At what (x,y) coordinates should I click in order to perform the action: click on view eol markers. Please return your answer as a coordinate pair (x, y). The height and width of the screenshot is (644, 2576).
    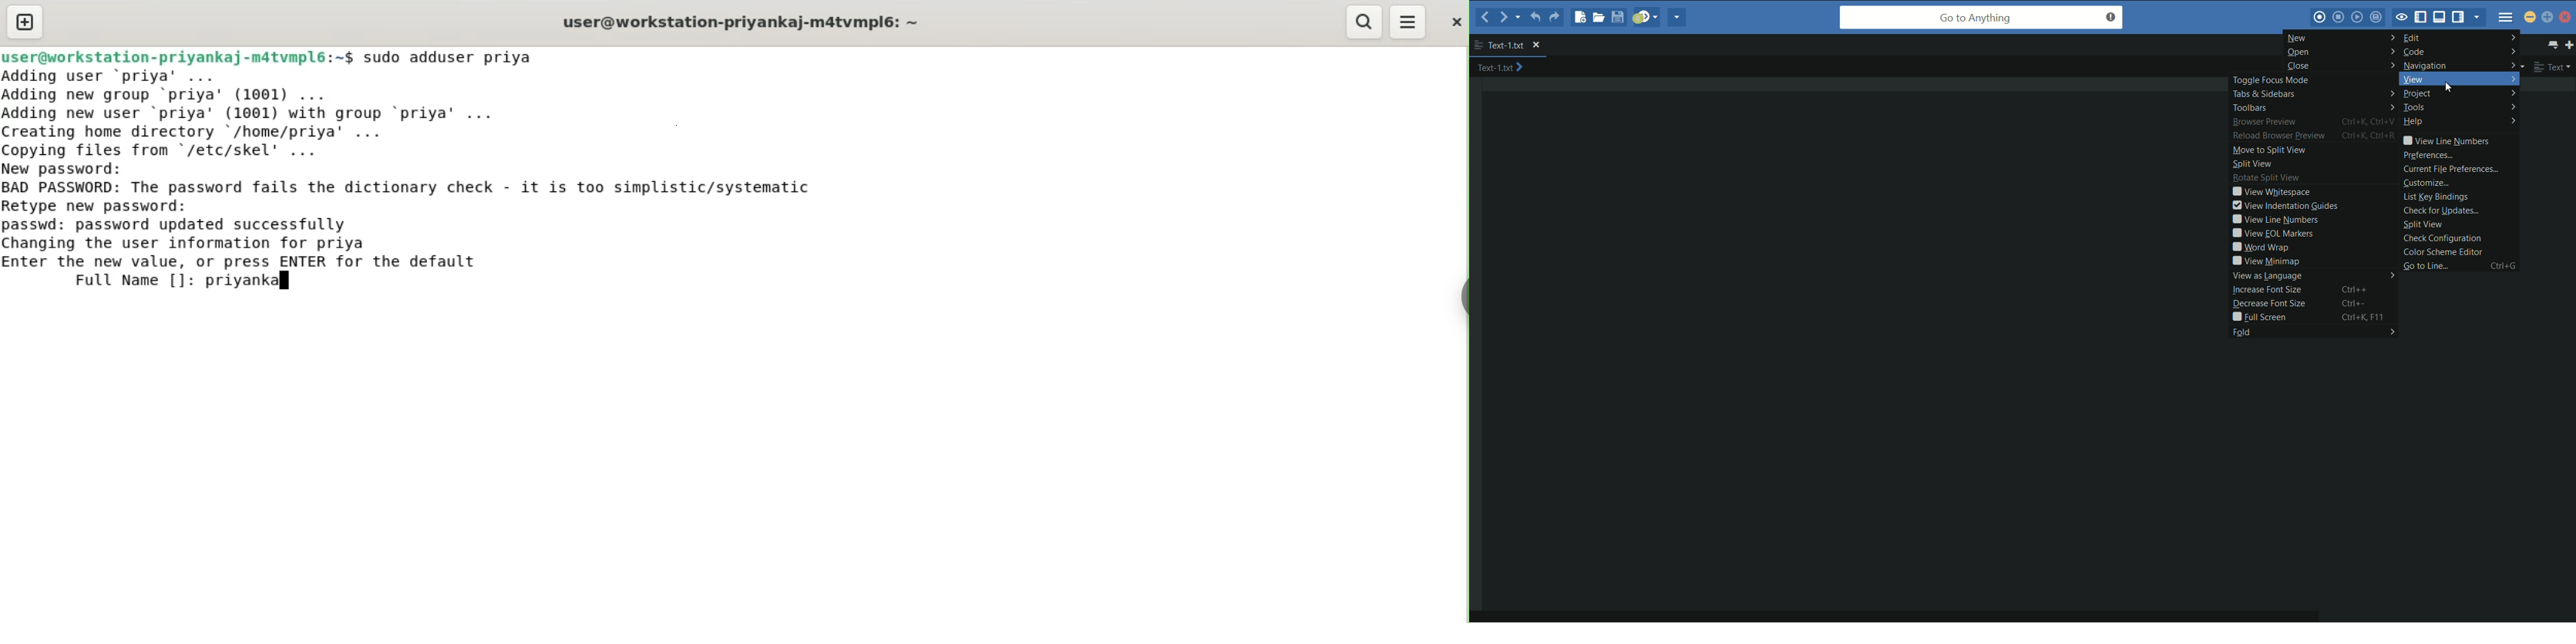
    Looking at the image, I should click on (2274, 234).